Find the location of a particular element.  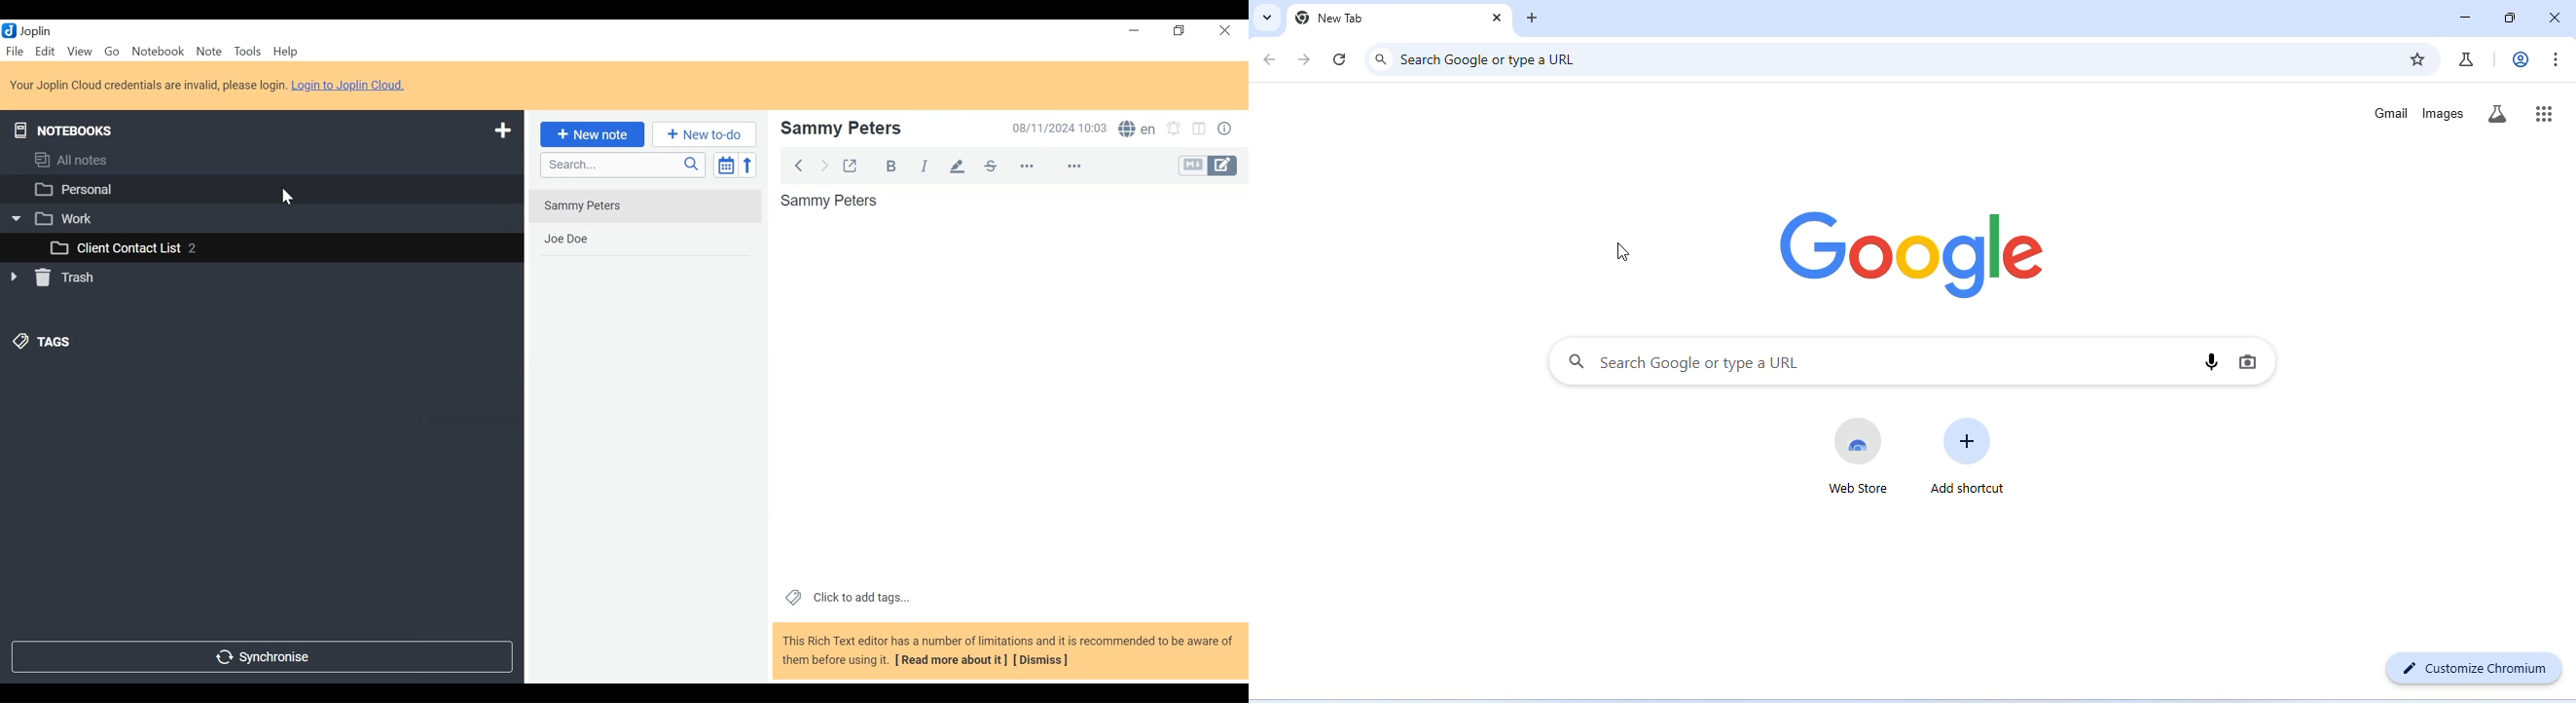

search labs is located at coordinates (2502, 116).